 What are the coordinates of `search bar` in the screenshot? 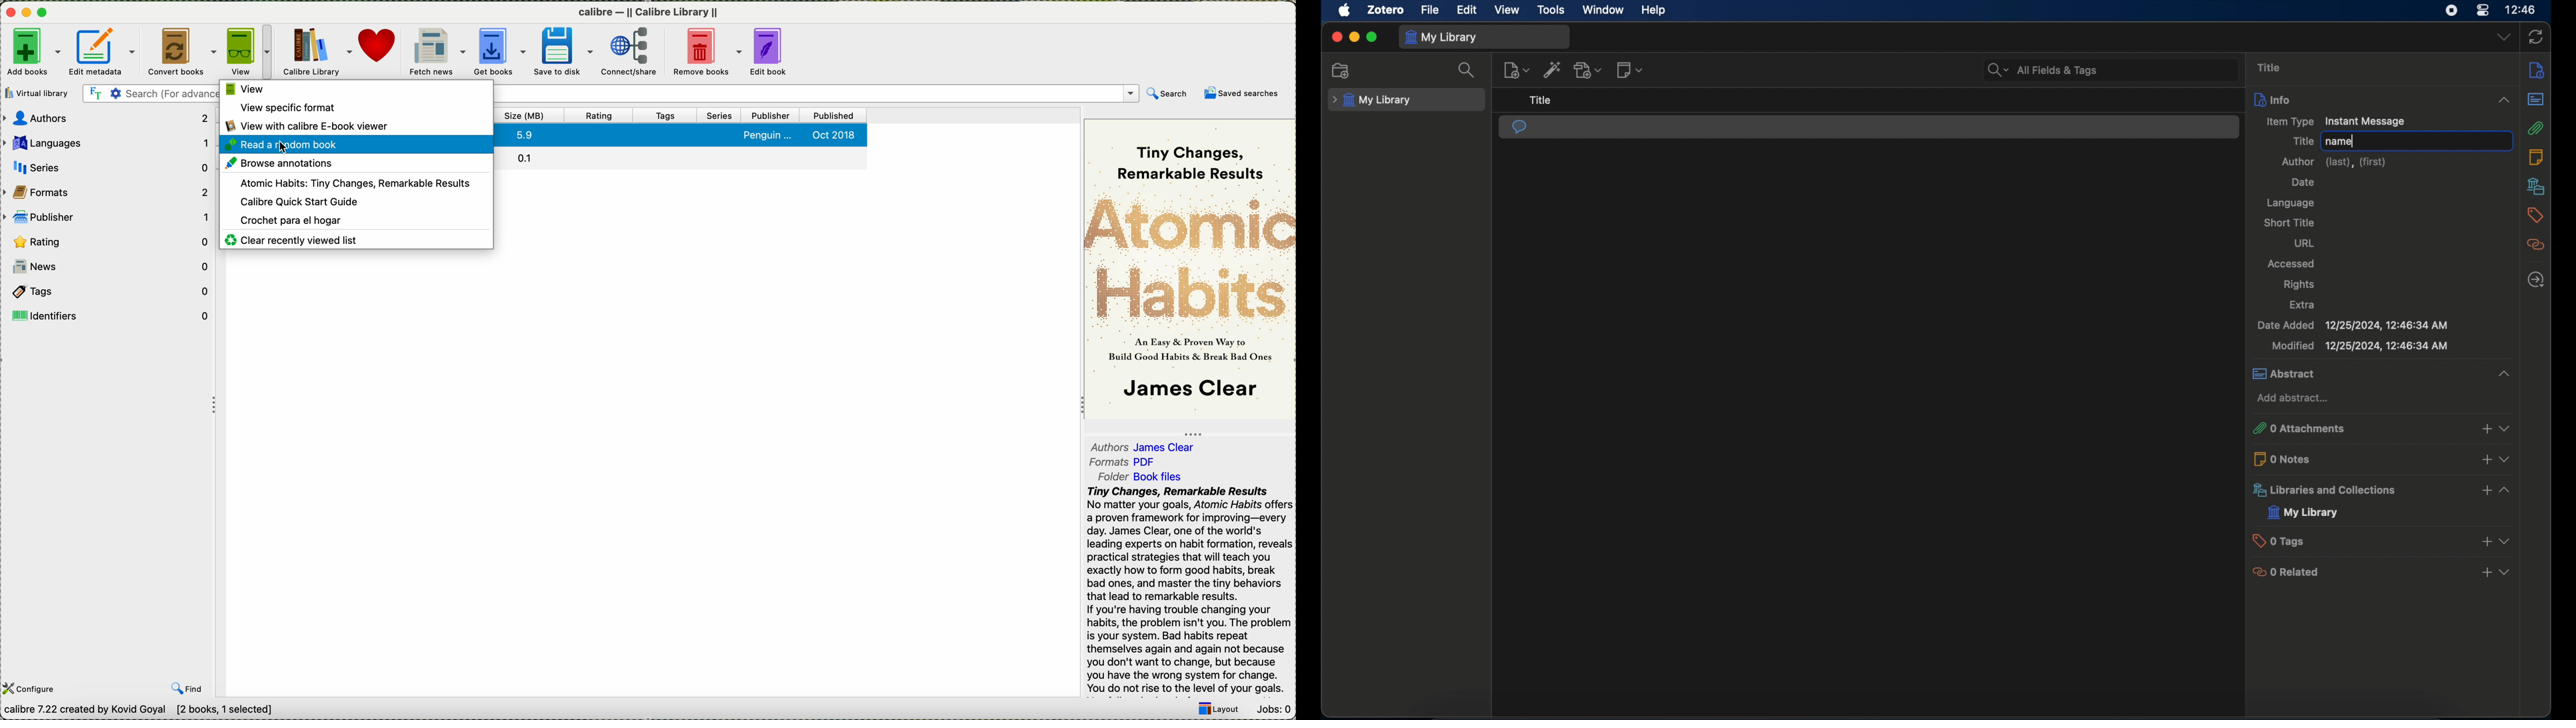 It's located at (151, 94).